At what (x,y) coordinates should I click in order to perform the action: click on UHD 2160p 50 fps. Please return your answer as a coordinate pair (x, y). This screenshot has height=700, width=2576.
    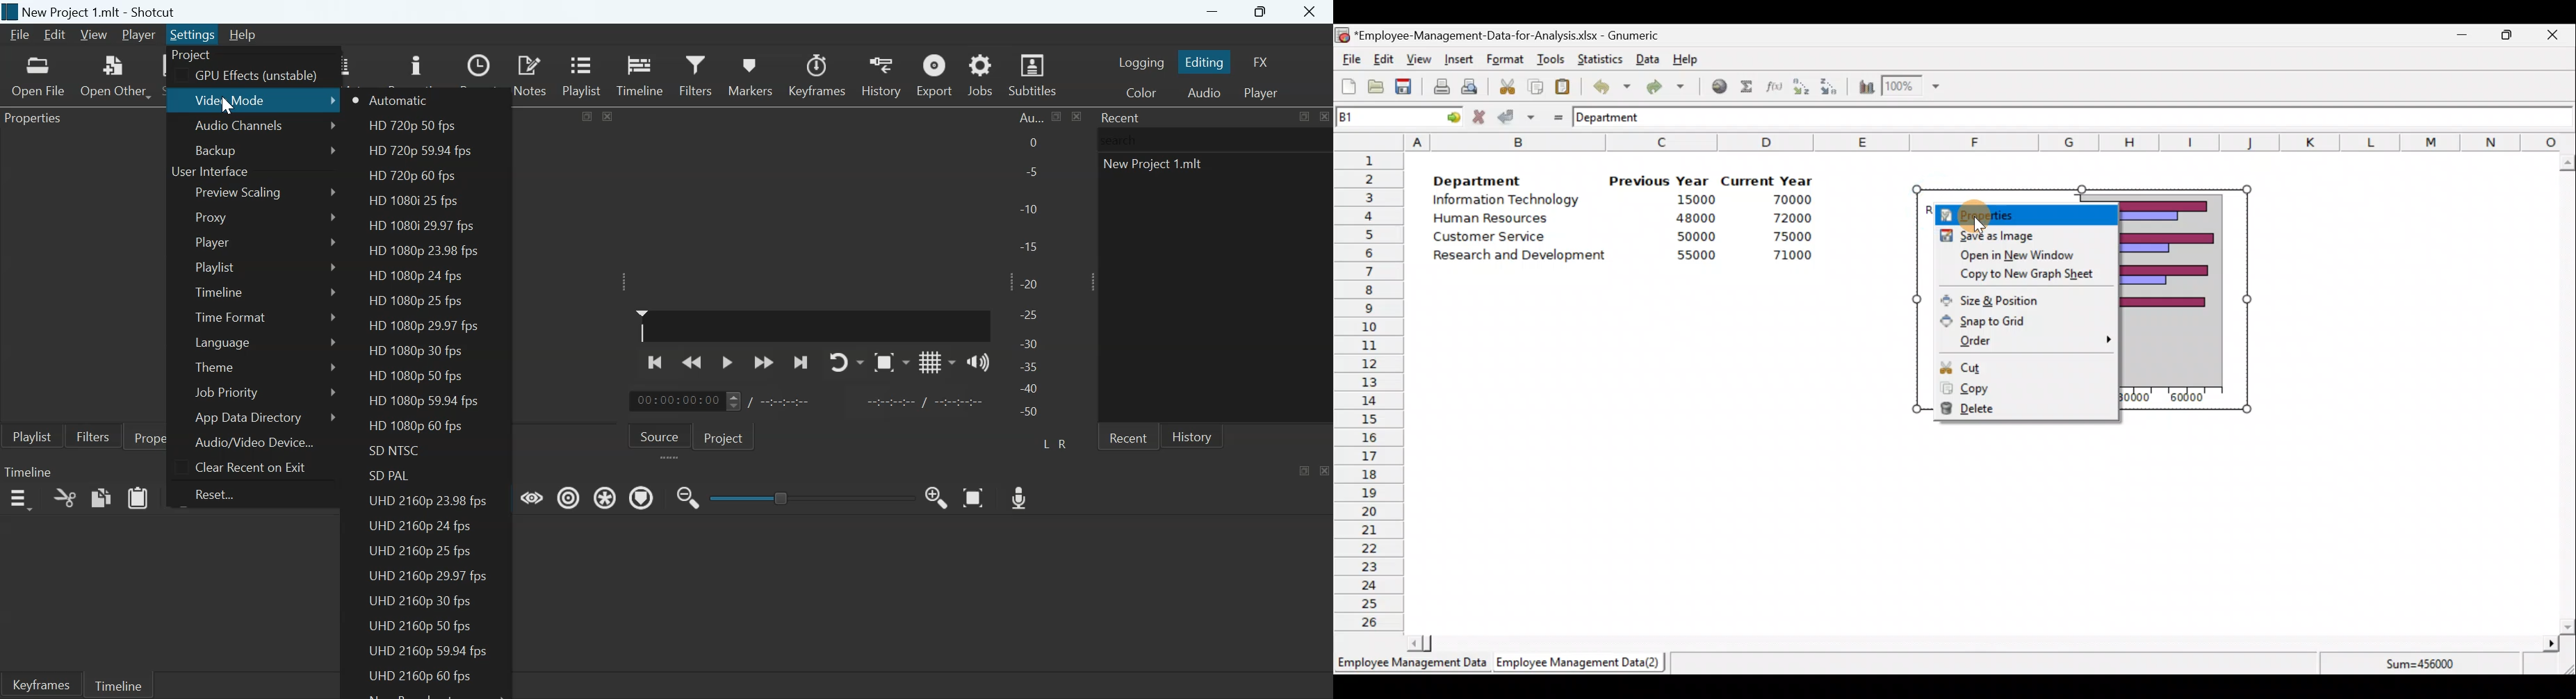
    Looking at the image, I should click on (420, 625).